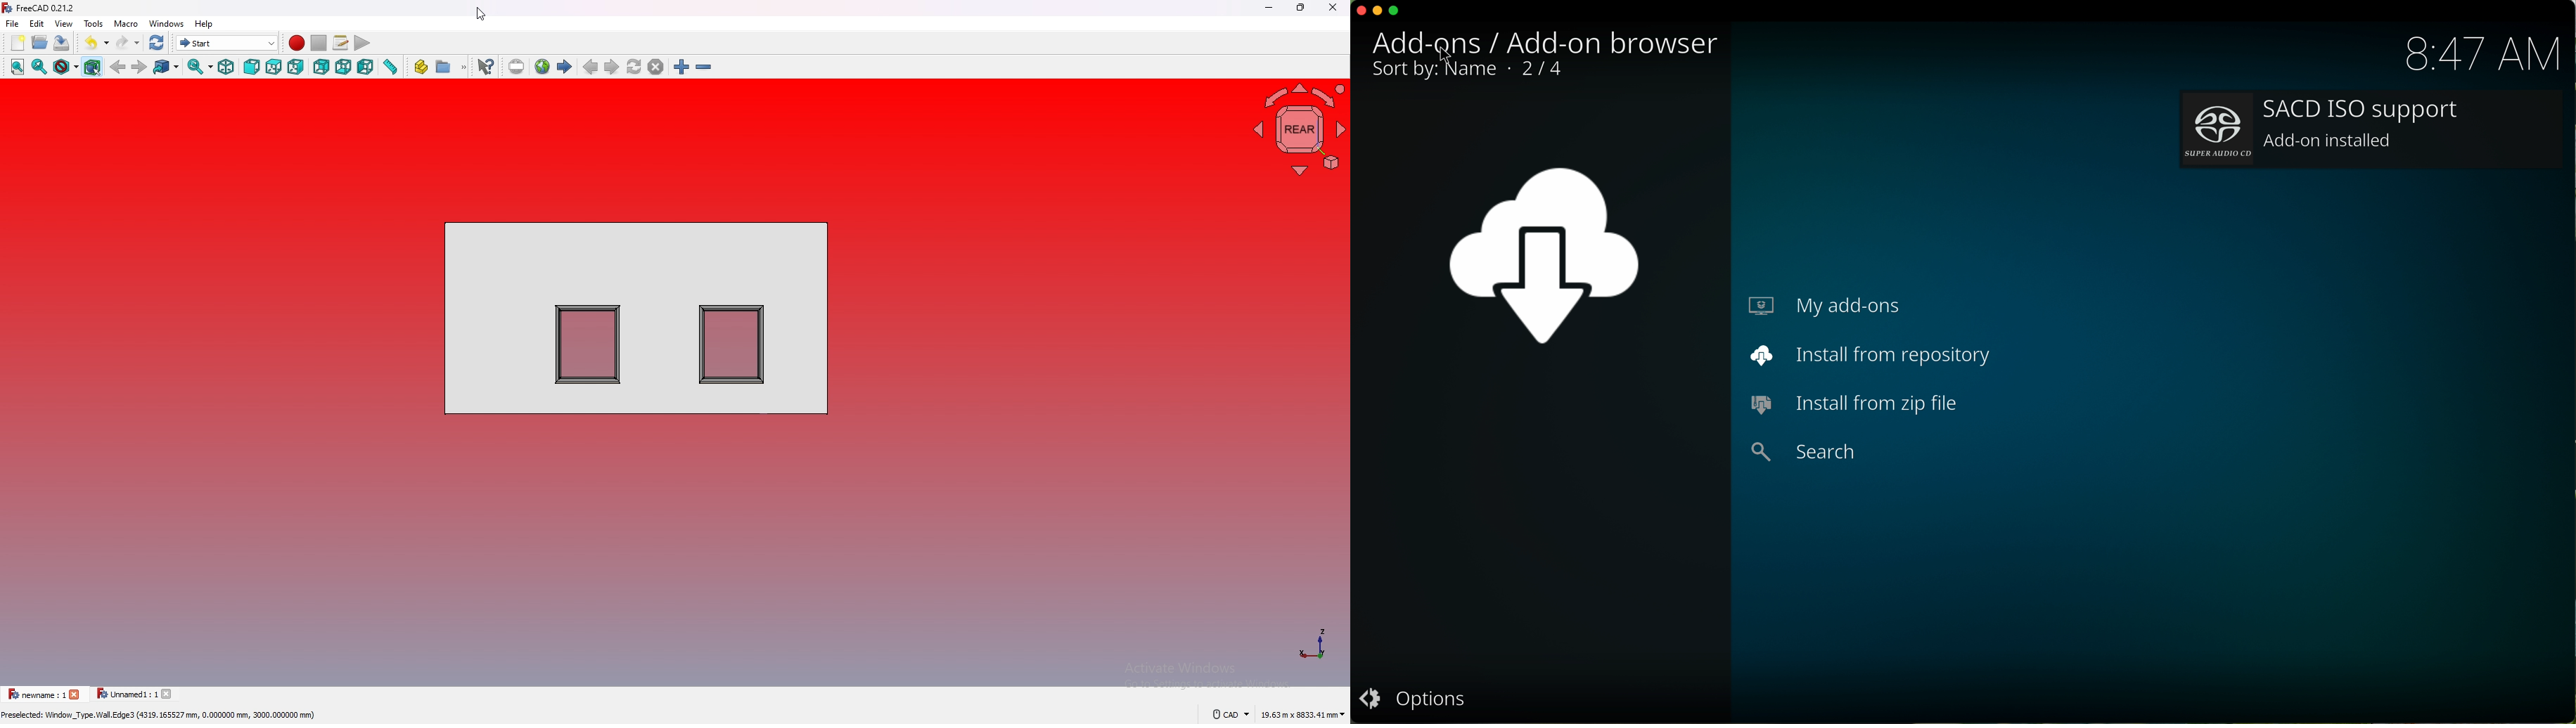  I want to click on zoom out, so click(704, 67).